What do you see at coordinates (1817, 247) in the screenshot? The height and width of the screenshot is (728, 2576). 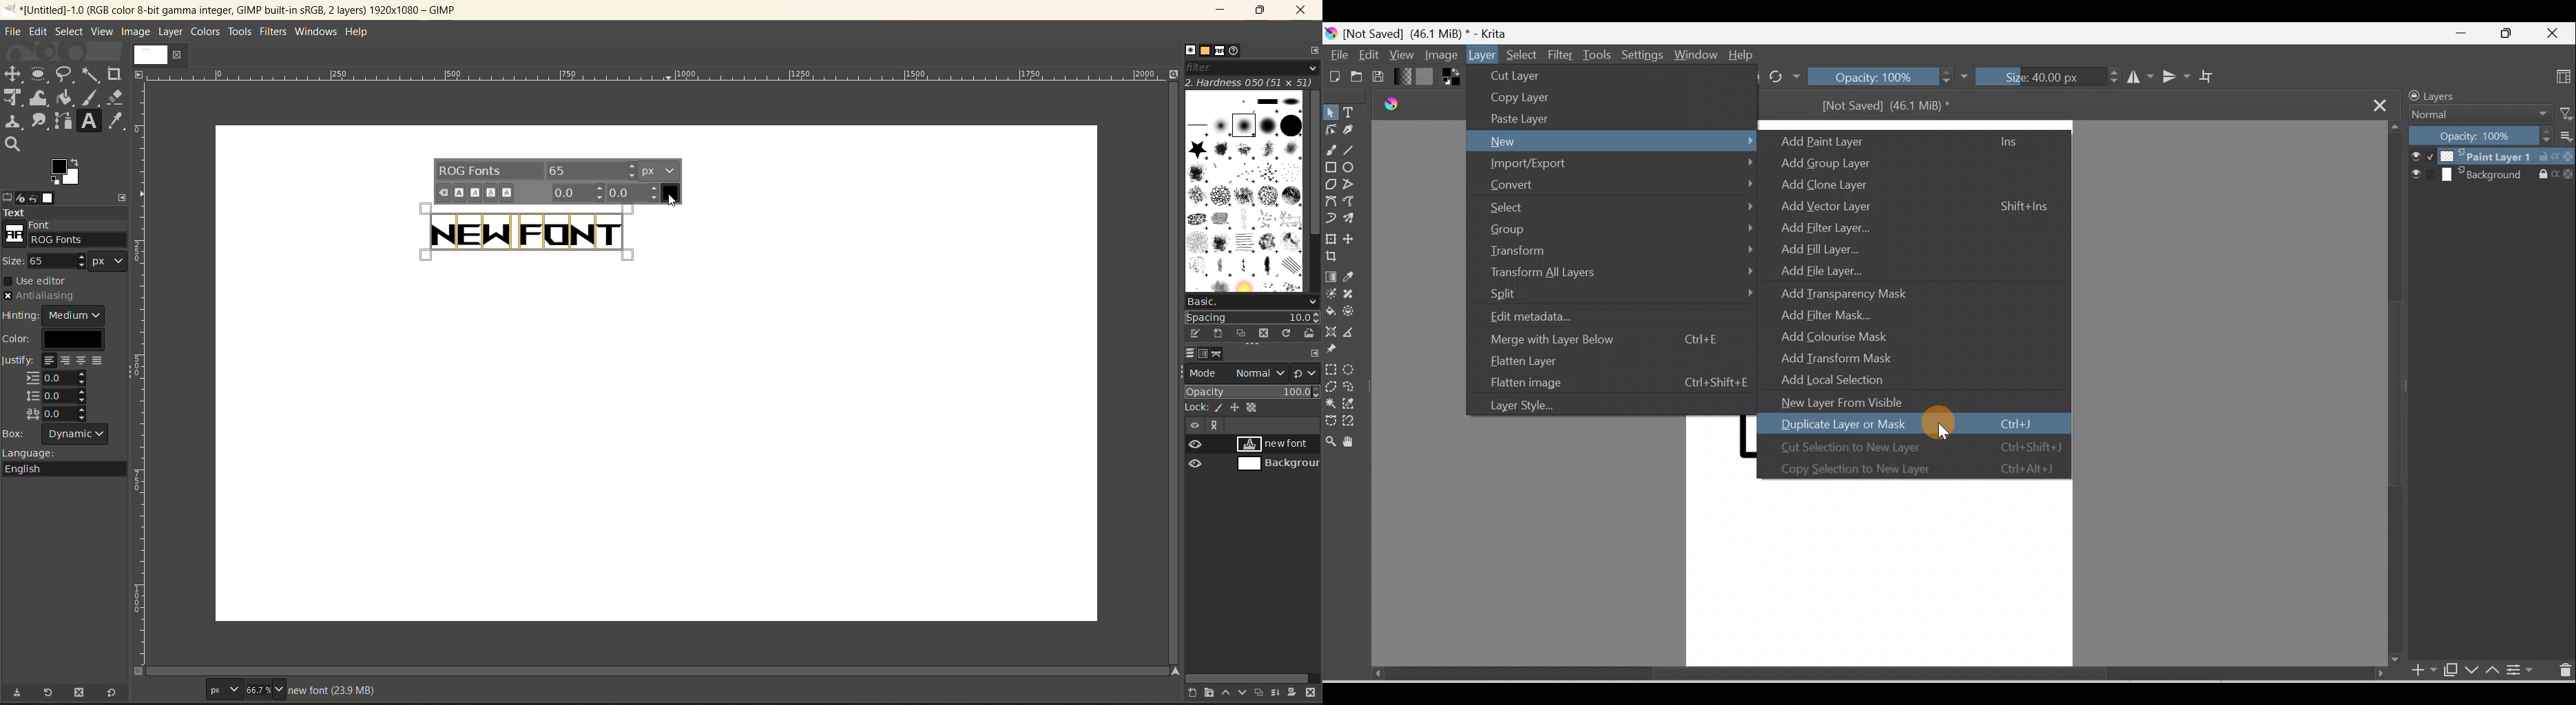 I see `Add fill layer` at bounding box center [1817, 247].